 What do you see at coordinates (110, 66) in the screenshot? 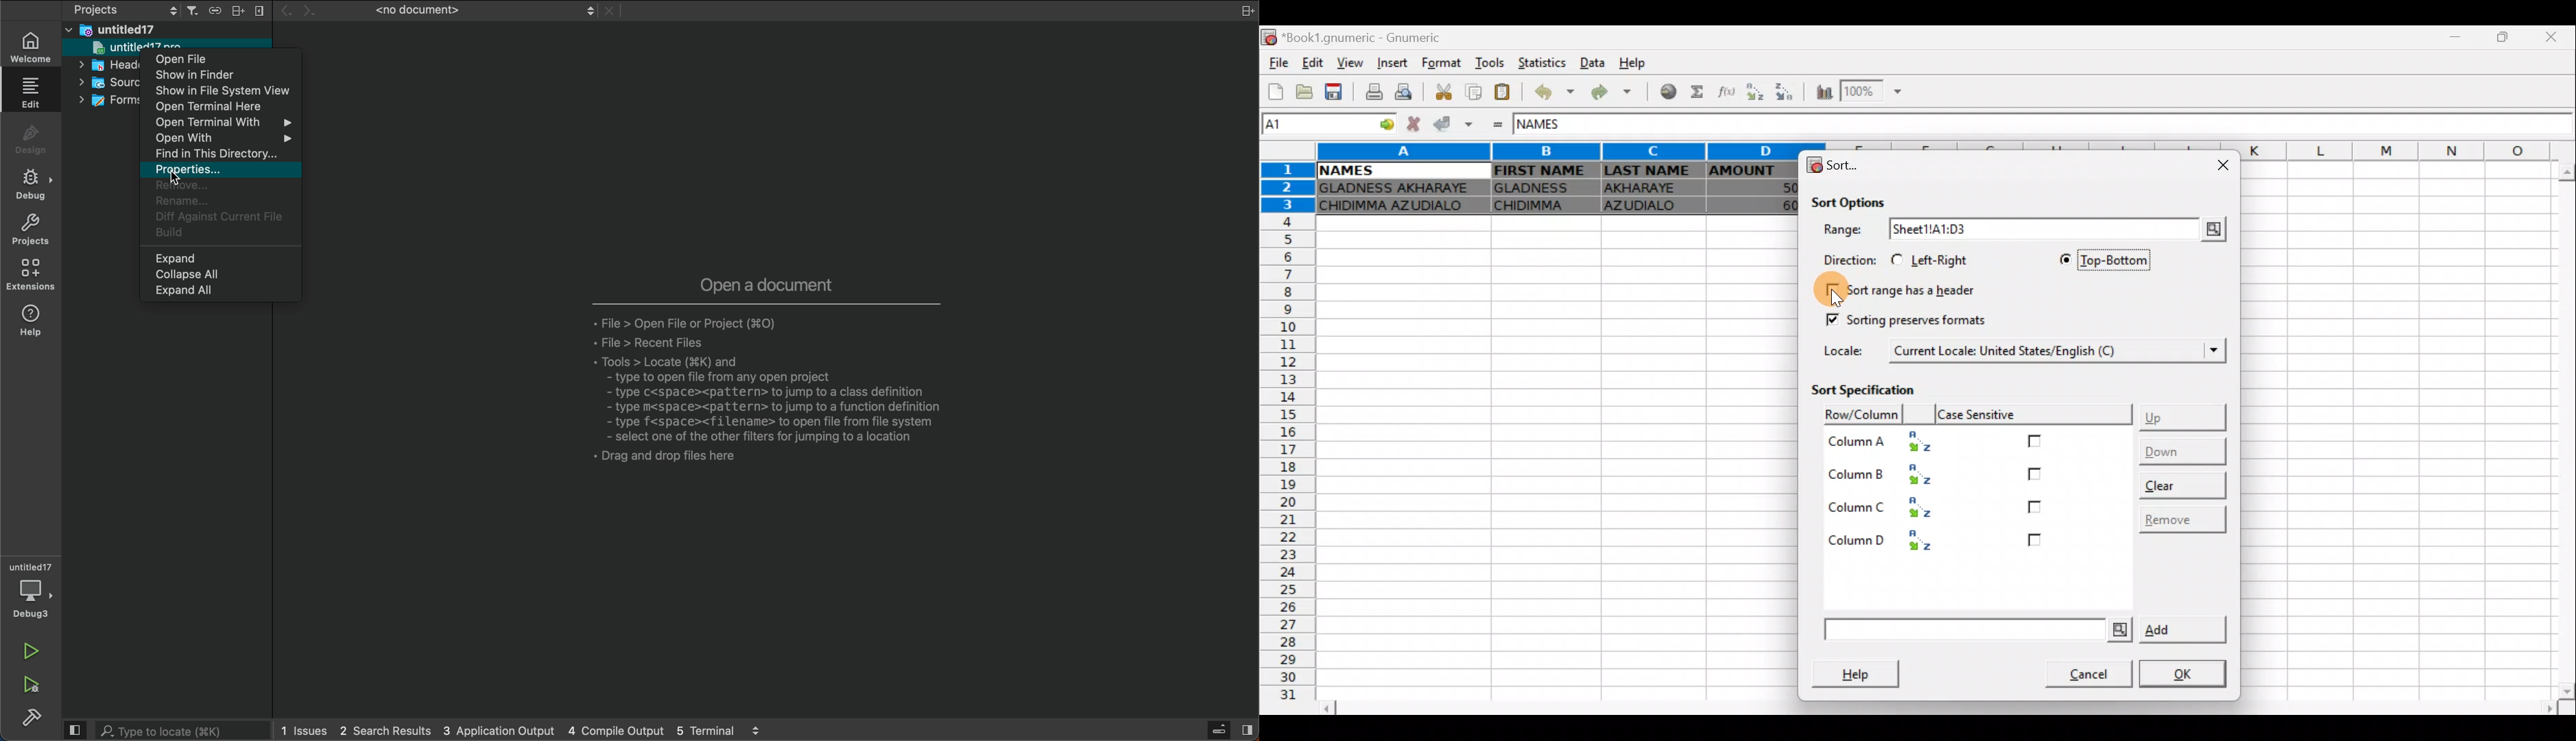
I see `headers` at bounding box center [110, 66].